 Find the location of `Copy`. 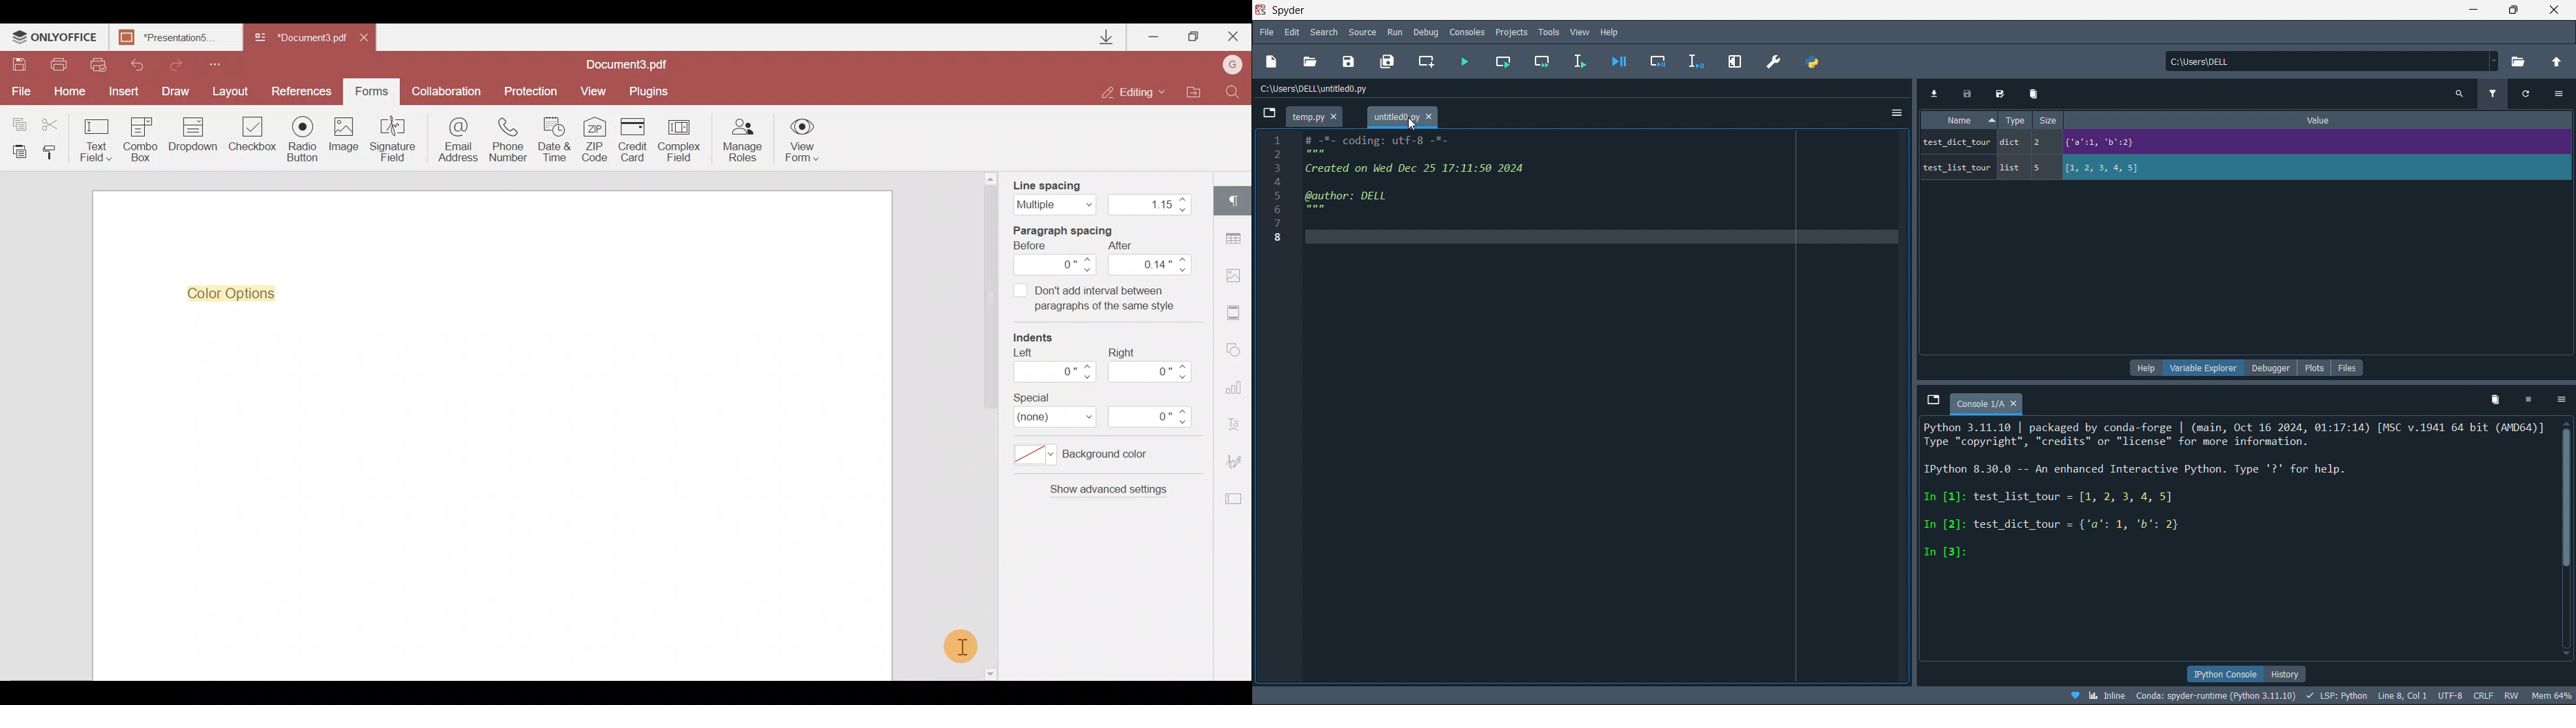

Copy is located at coordinates (16, 119).